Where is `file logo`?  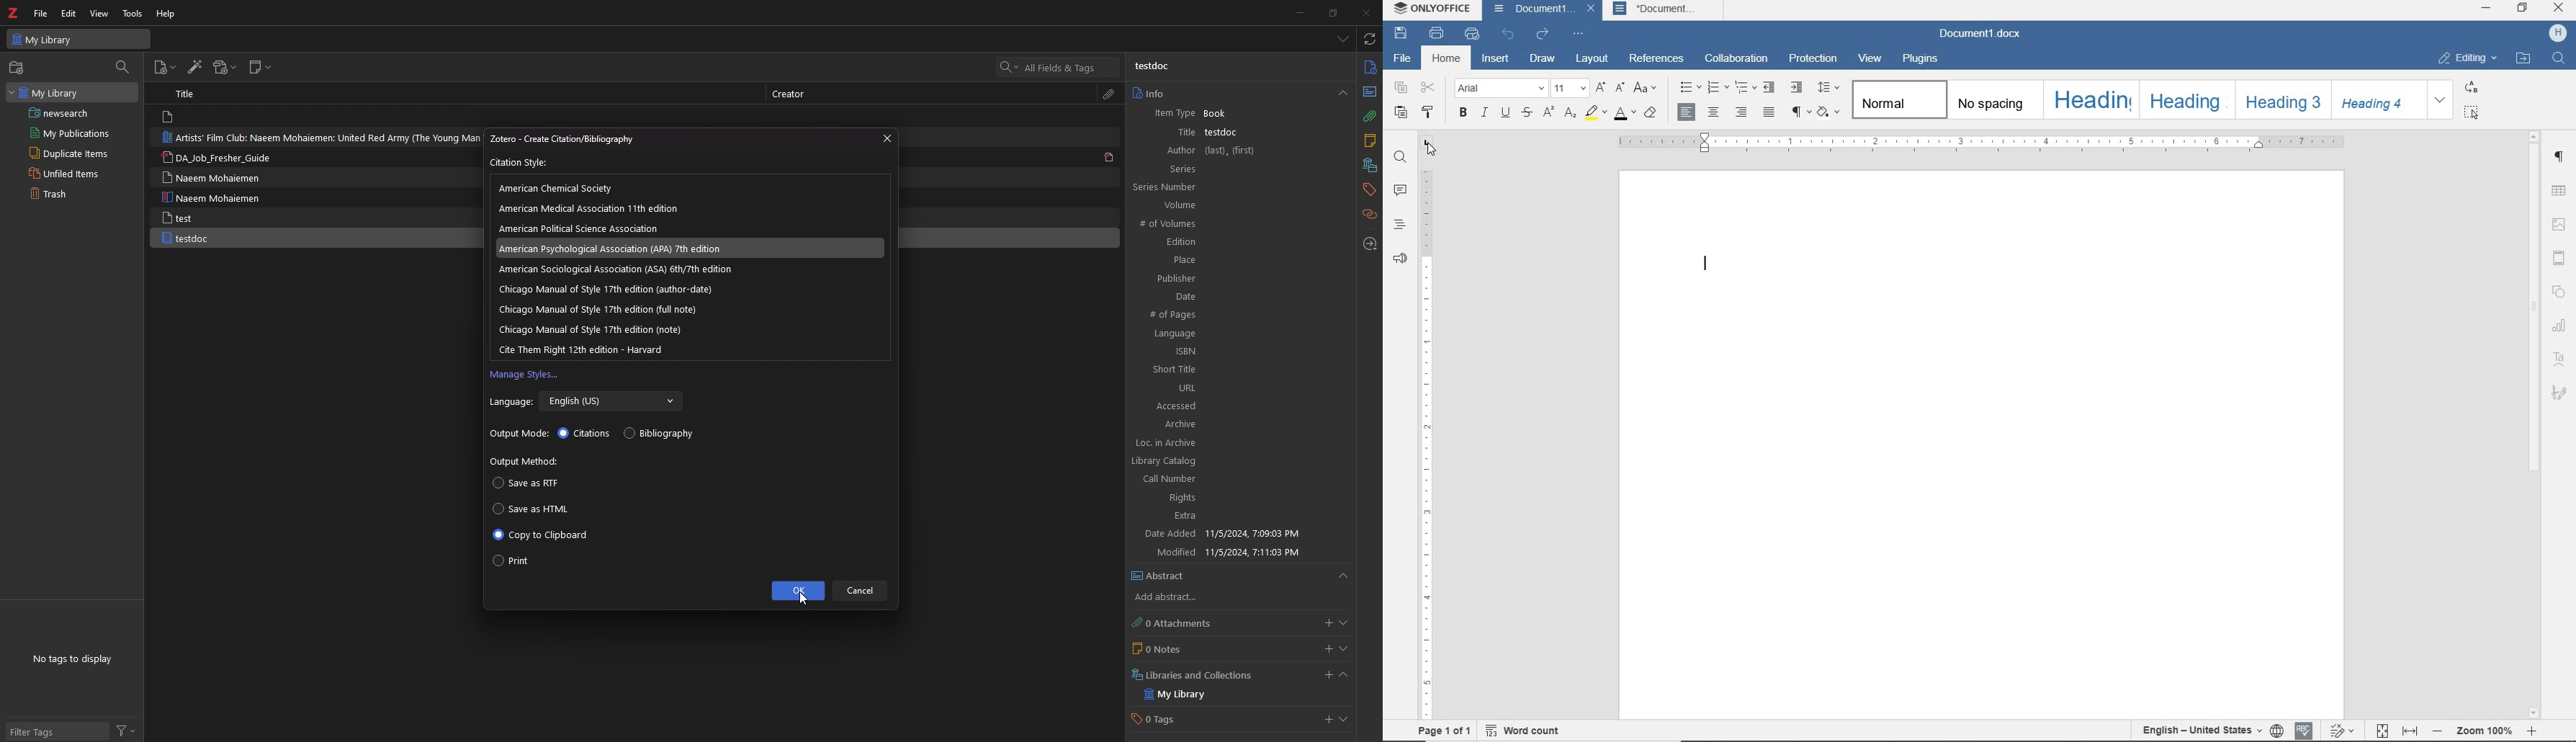
file logo is located at coordinates (170, 117).